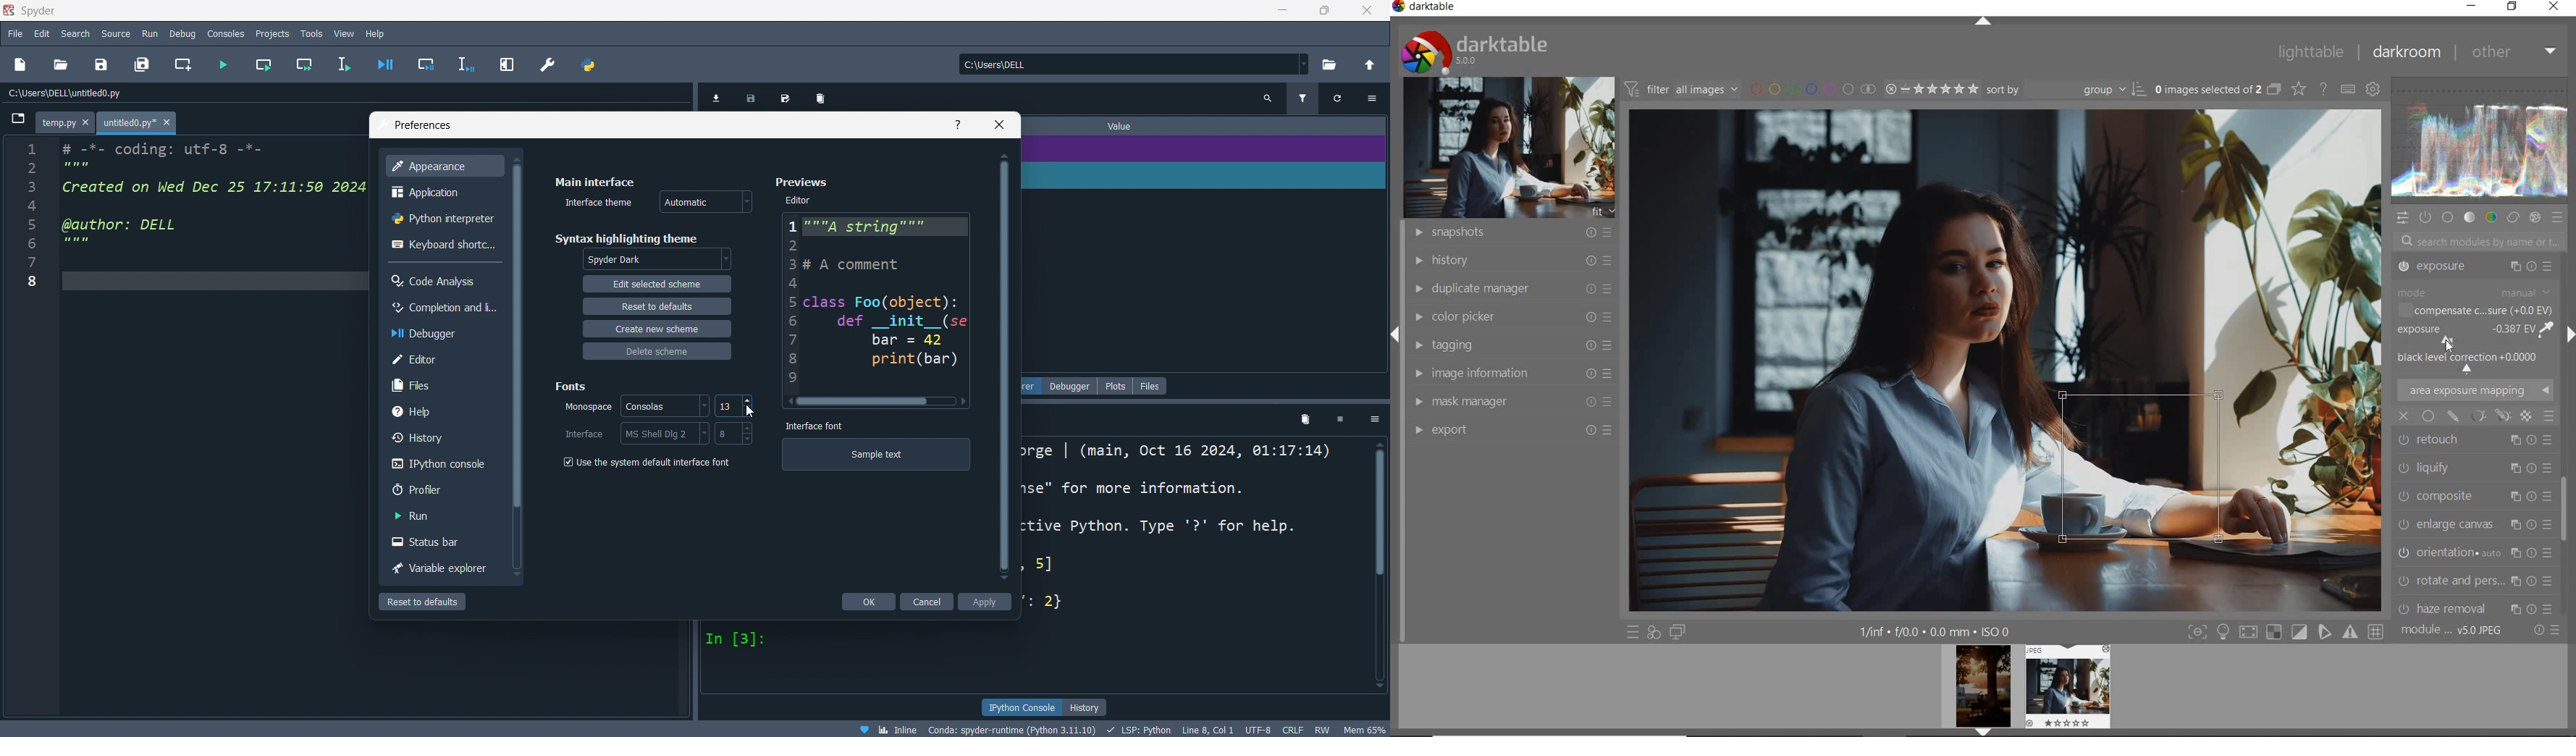  What do you see at coordinates (97, 95) in the screenshot?
I see `C:\Users\DELL \untitled0.py` at bounding box center [97, 95].